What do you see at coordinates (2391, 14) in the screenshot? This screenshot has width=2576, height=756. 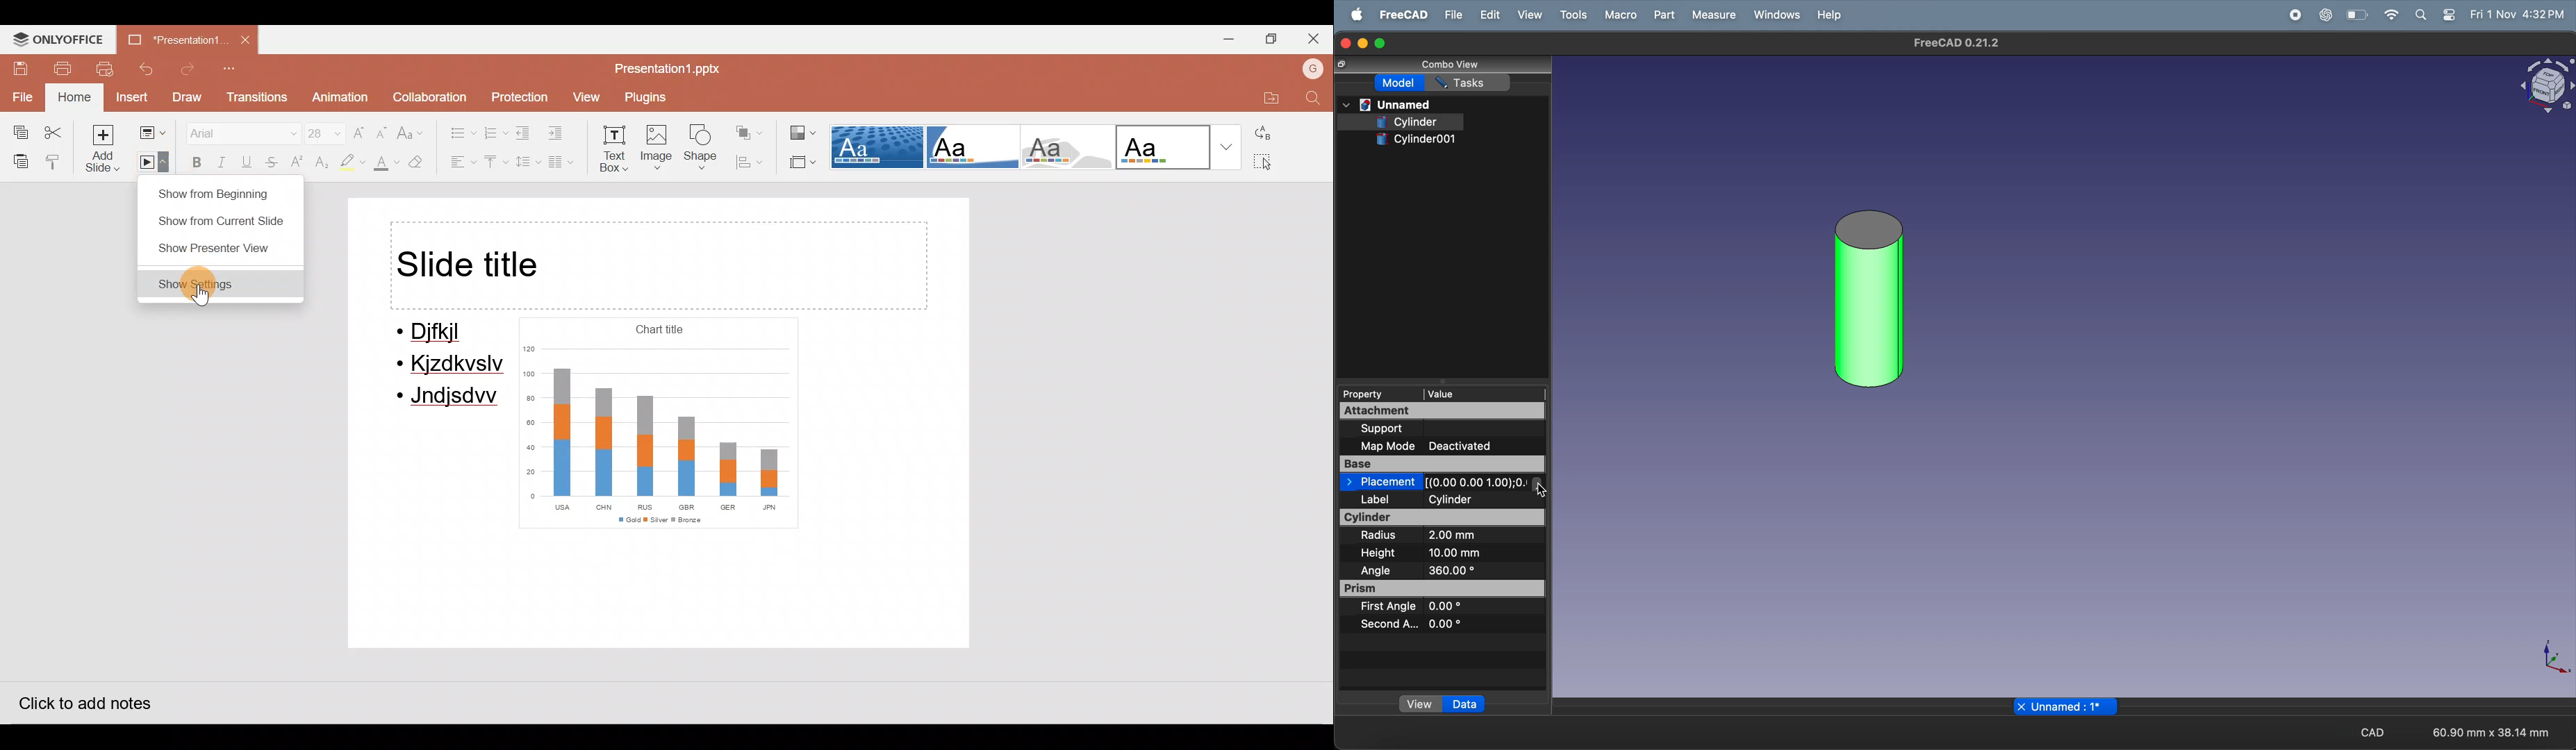 I see `wifi` at bounding box center [2391, 14].